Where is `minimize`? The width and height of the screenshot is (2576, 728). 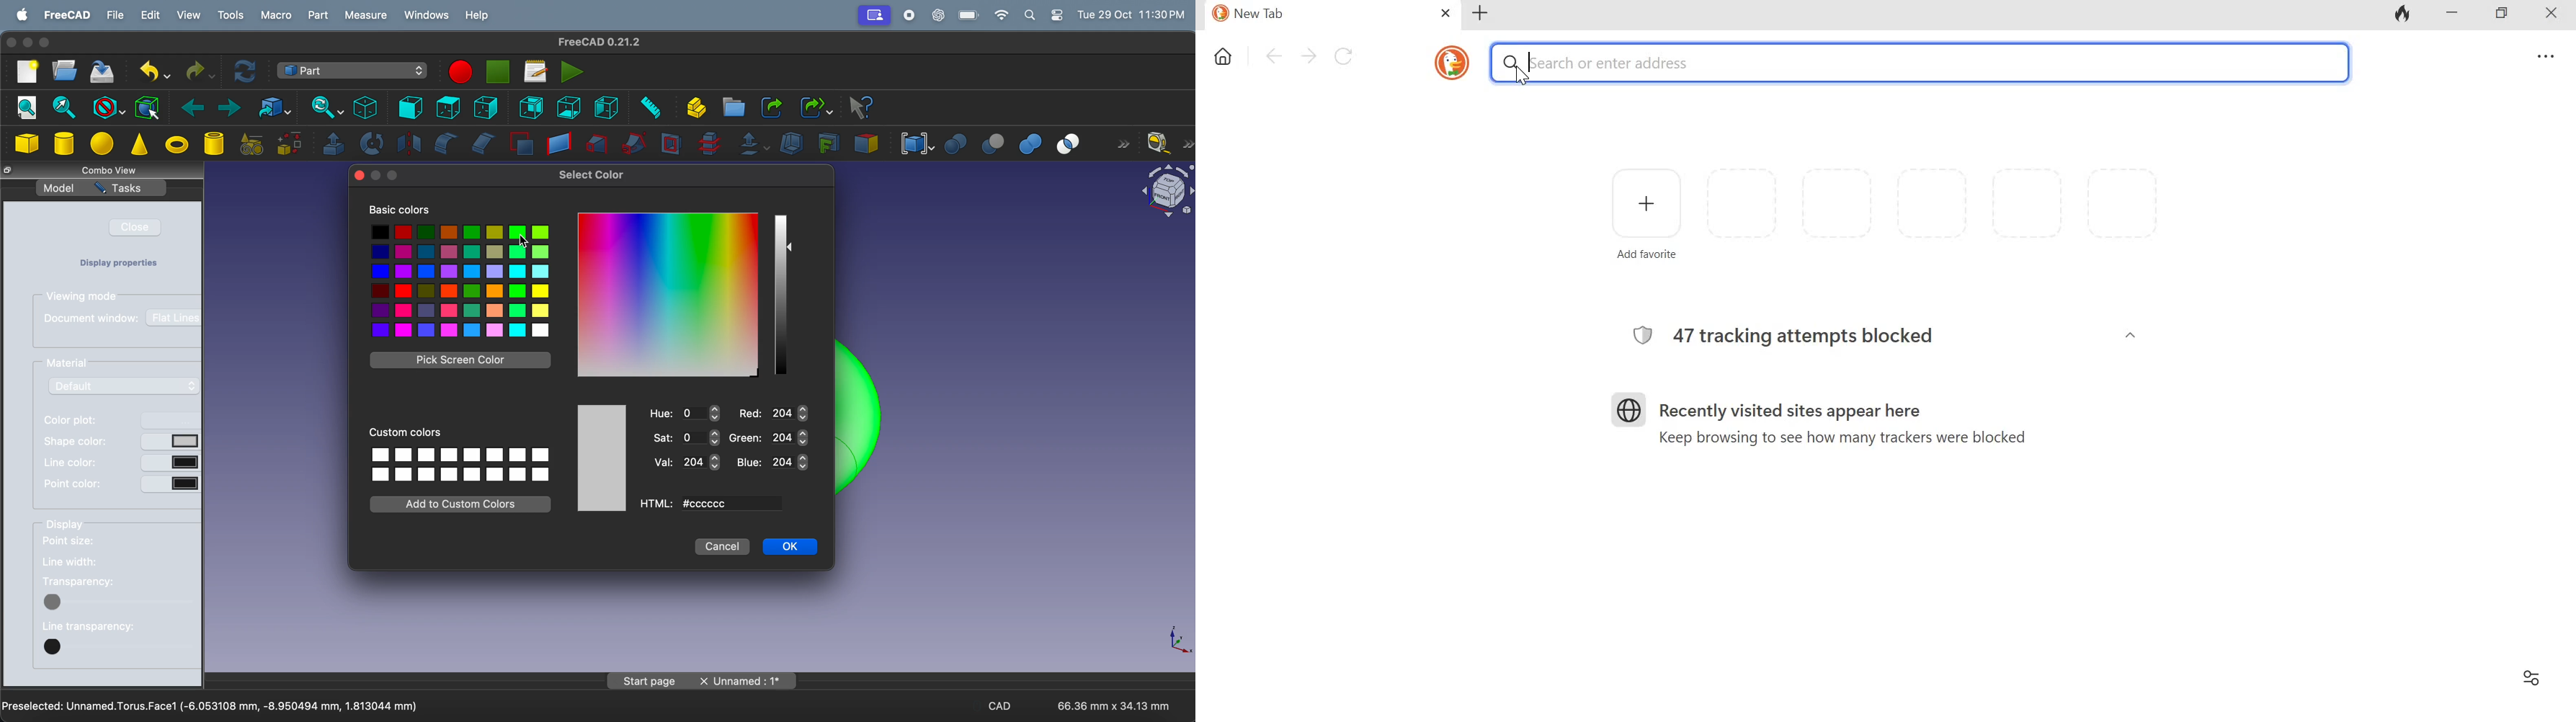
minimize is located at coordinates (28, 42).